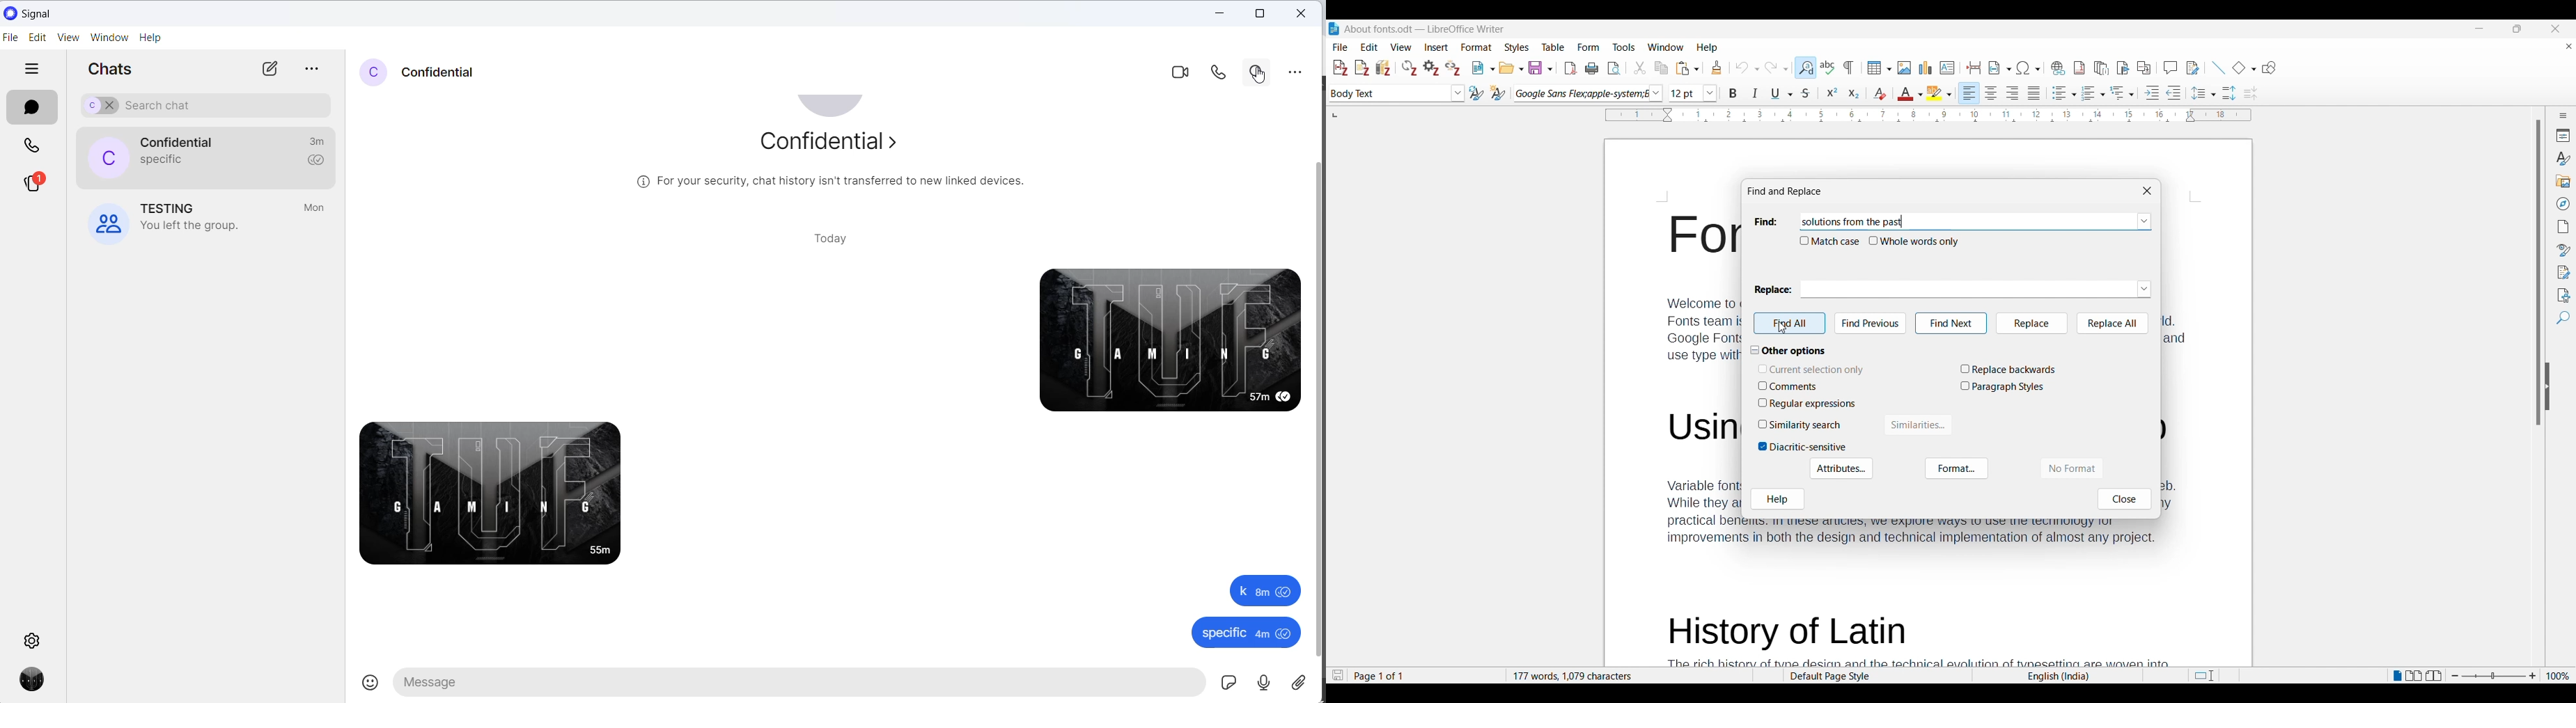 The image size is (2576, 728). What do you see at coordinates (1734, 93) in the screenshot?
I see `Bold` at bounding box center [1734, 93].